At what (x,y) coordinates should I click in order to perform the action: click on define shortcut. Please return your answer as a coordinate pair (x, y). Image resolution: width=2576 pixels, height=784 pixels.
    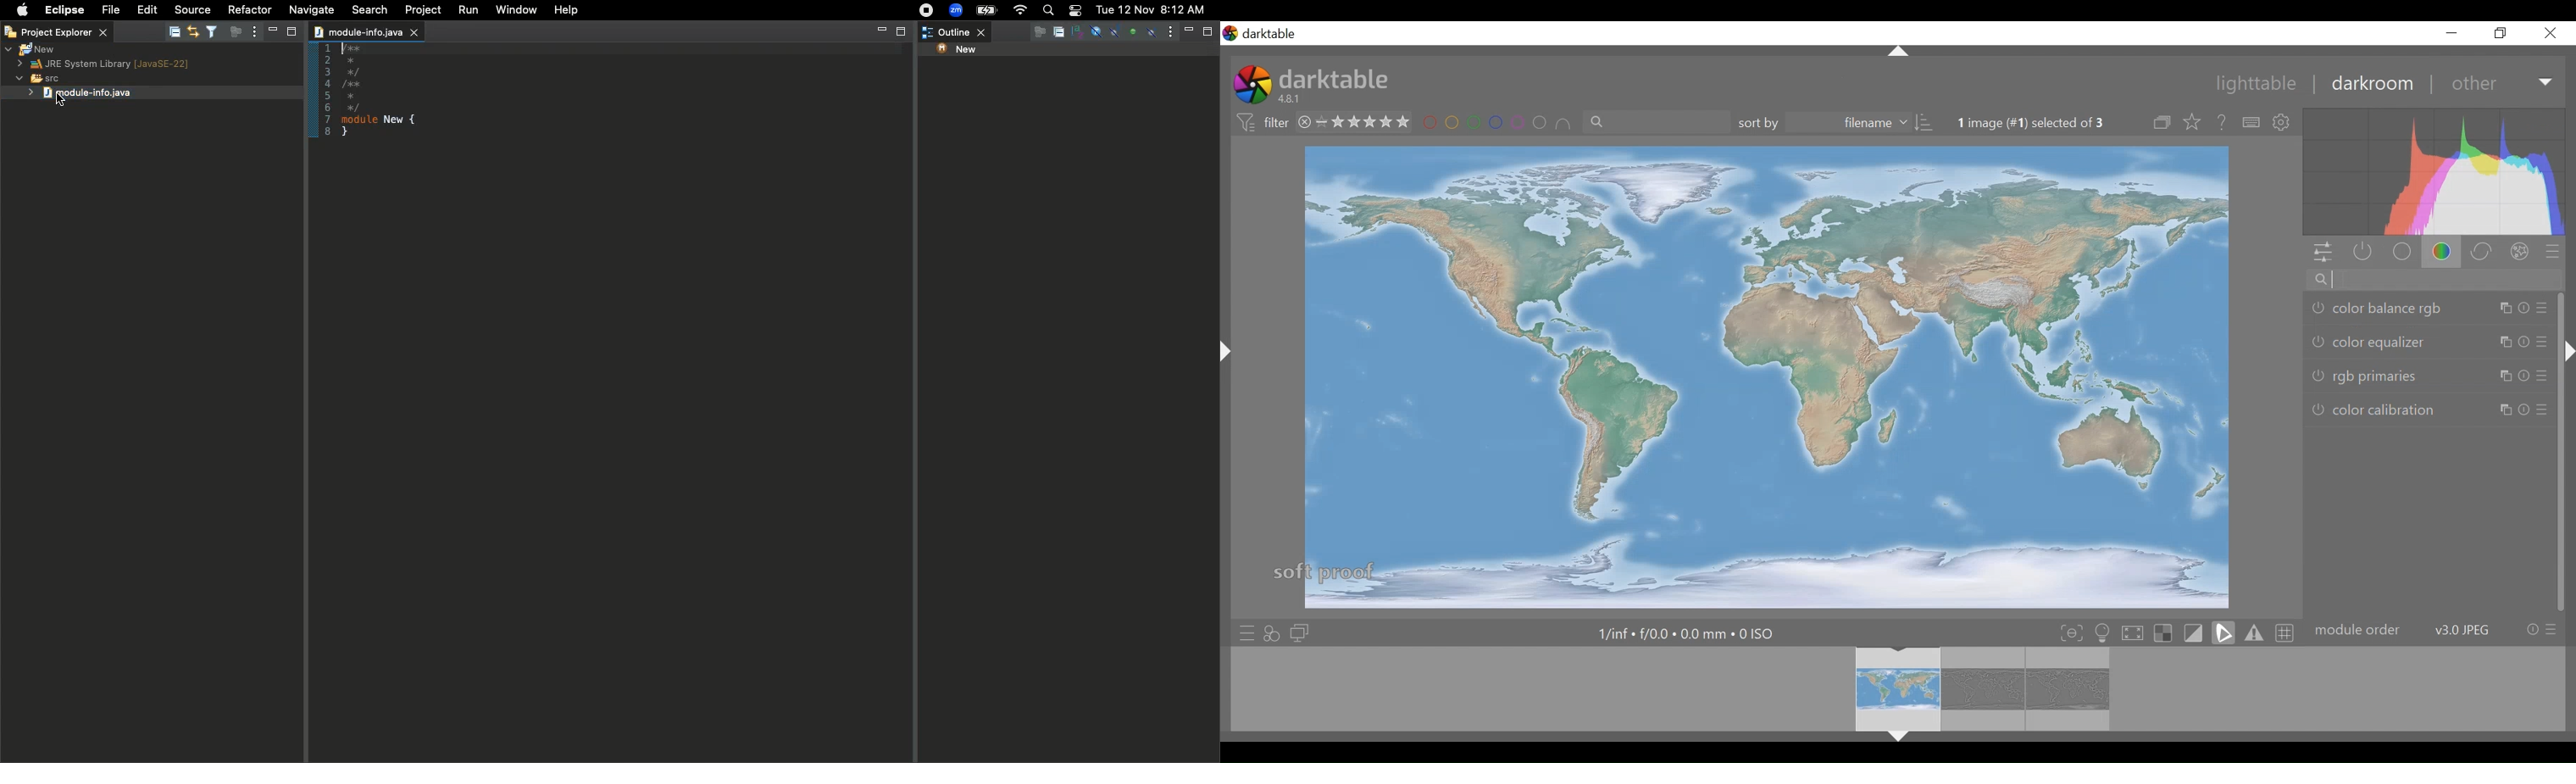
    Looking at the image, I should click on (2250, 122).